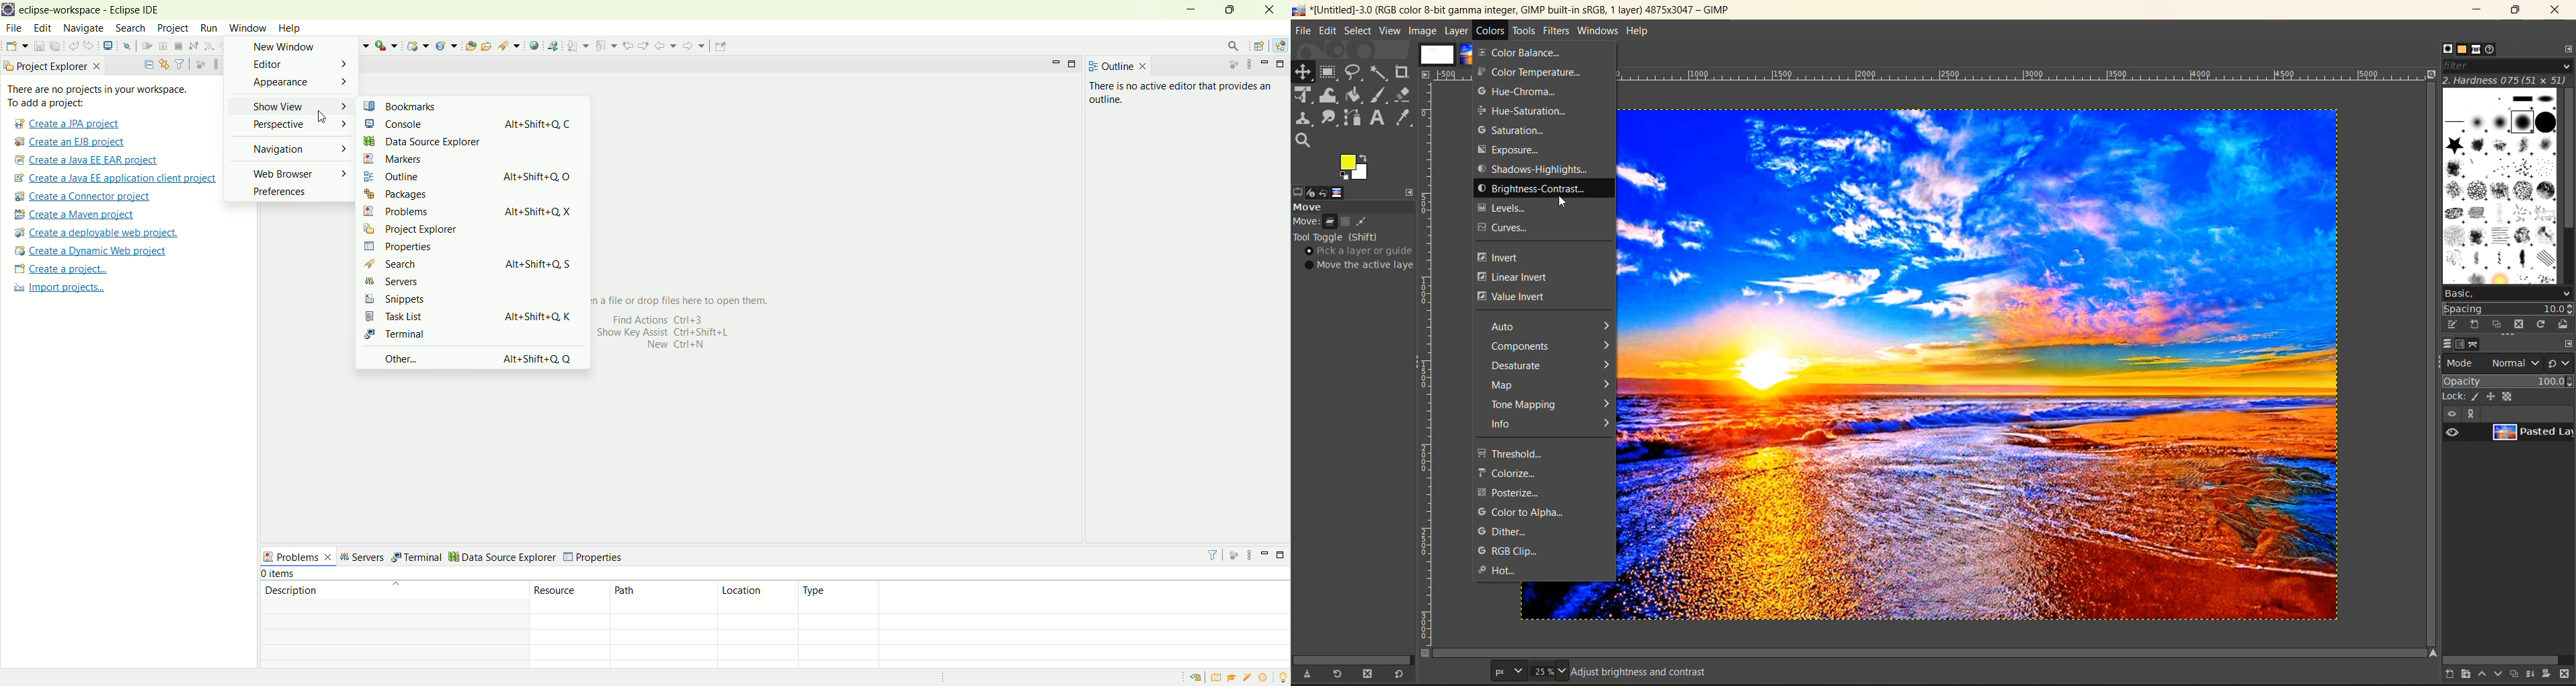 This screenshot has width=2576, height=700. What do you see at coordinates (1519, 149) in the screenshot?
I see `exposure` at bounding box center [1519, 149].